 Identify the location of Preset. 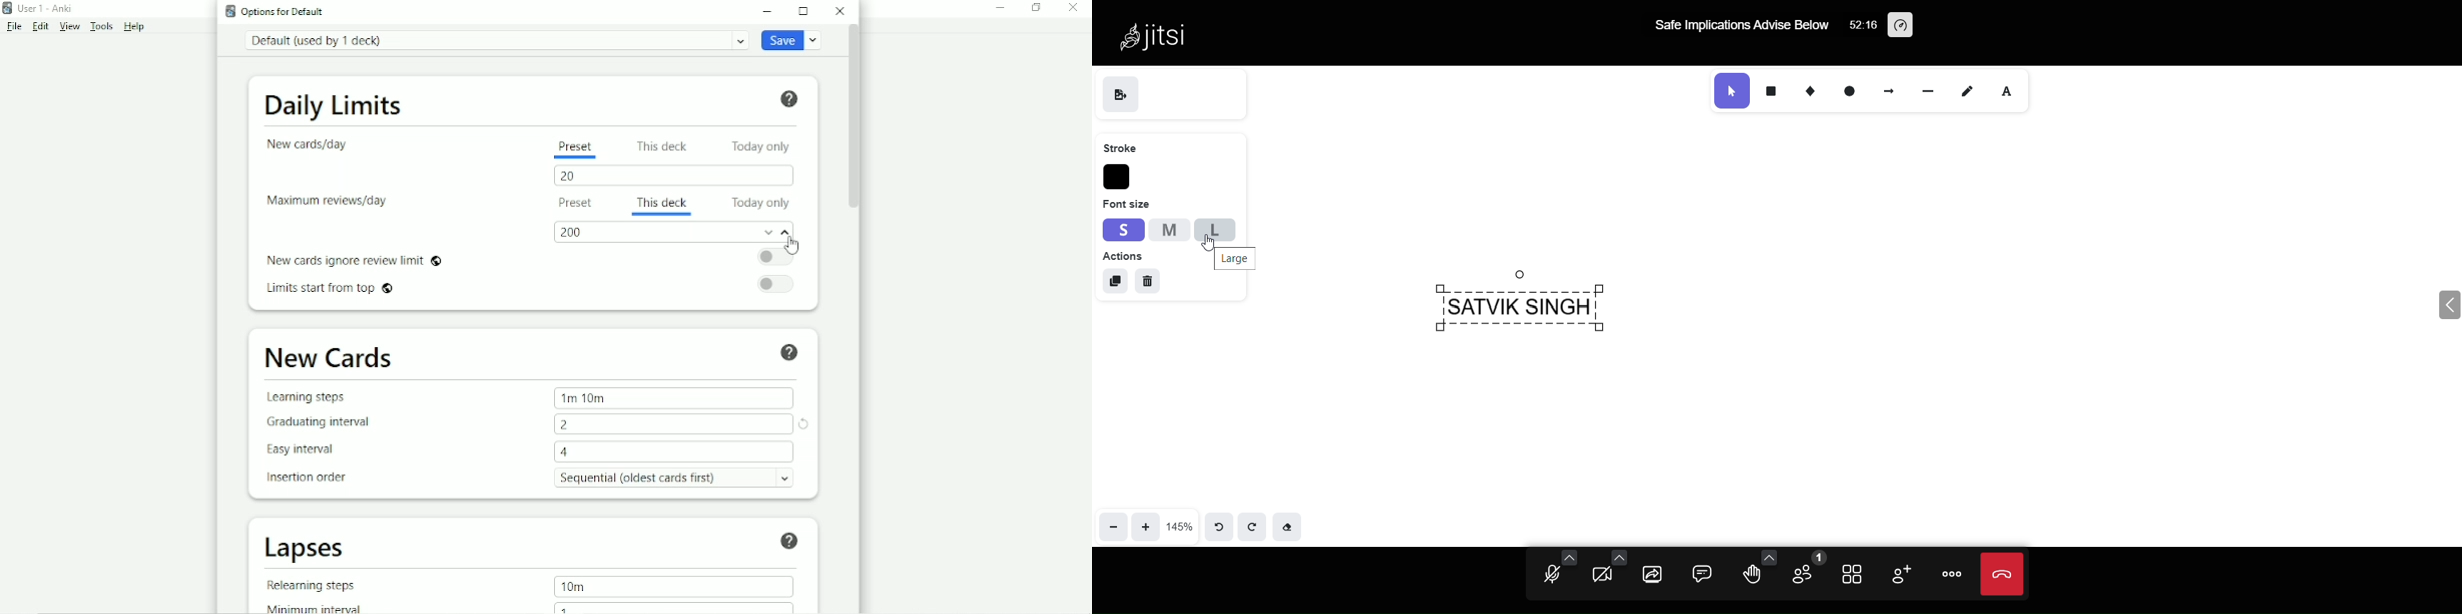
(574, 147).